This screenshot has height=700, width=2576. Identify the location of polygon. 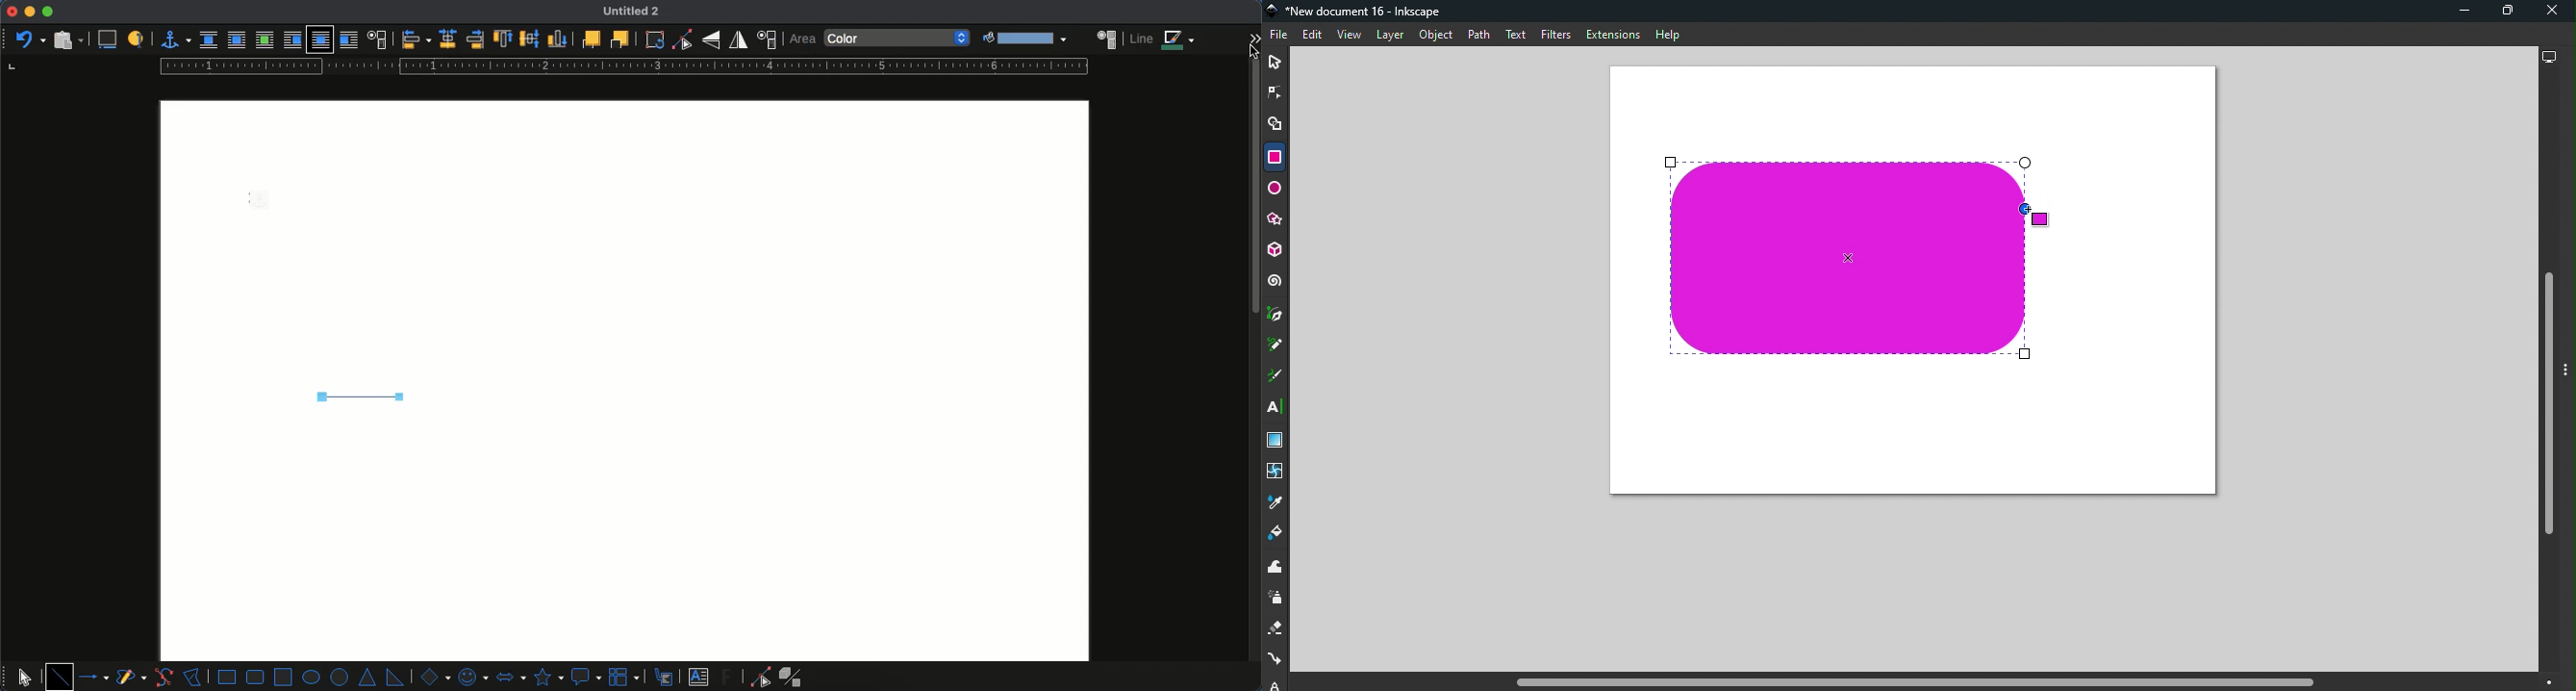
(193, 675).